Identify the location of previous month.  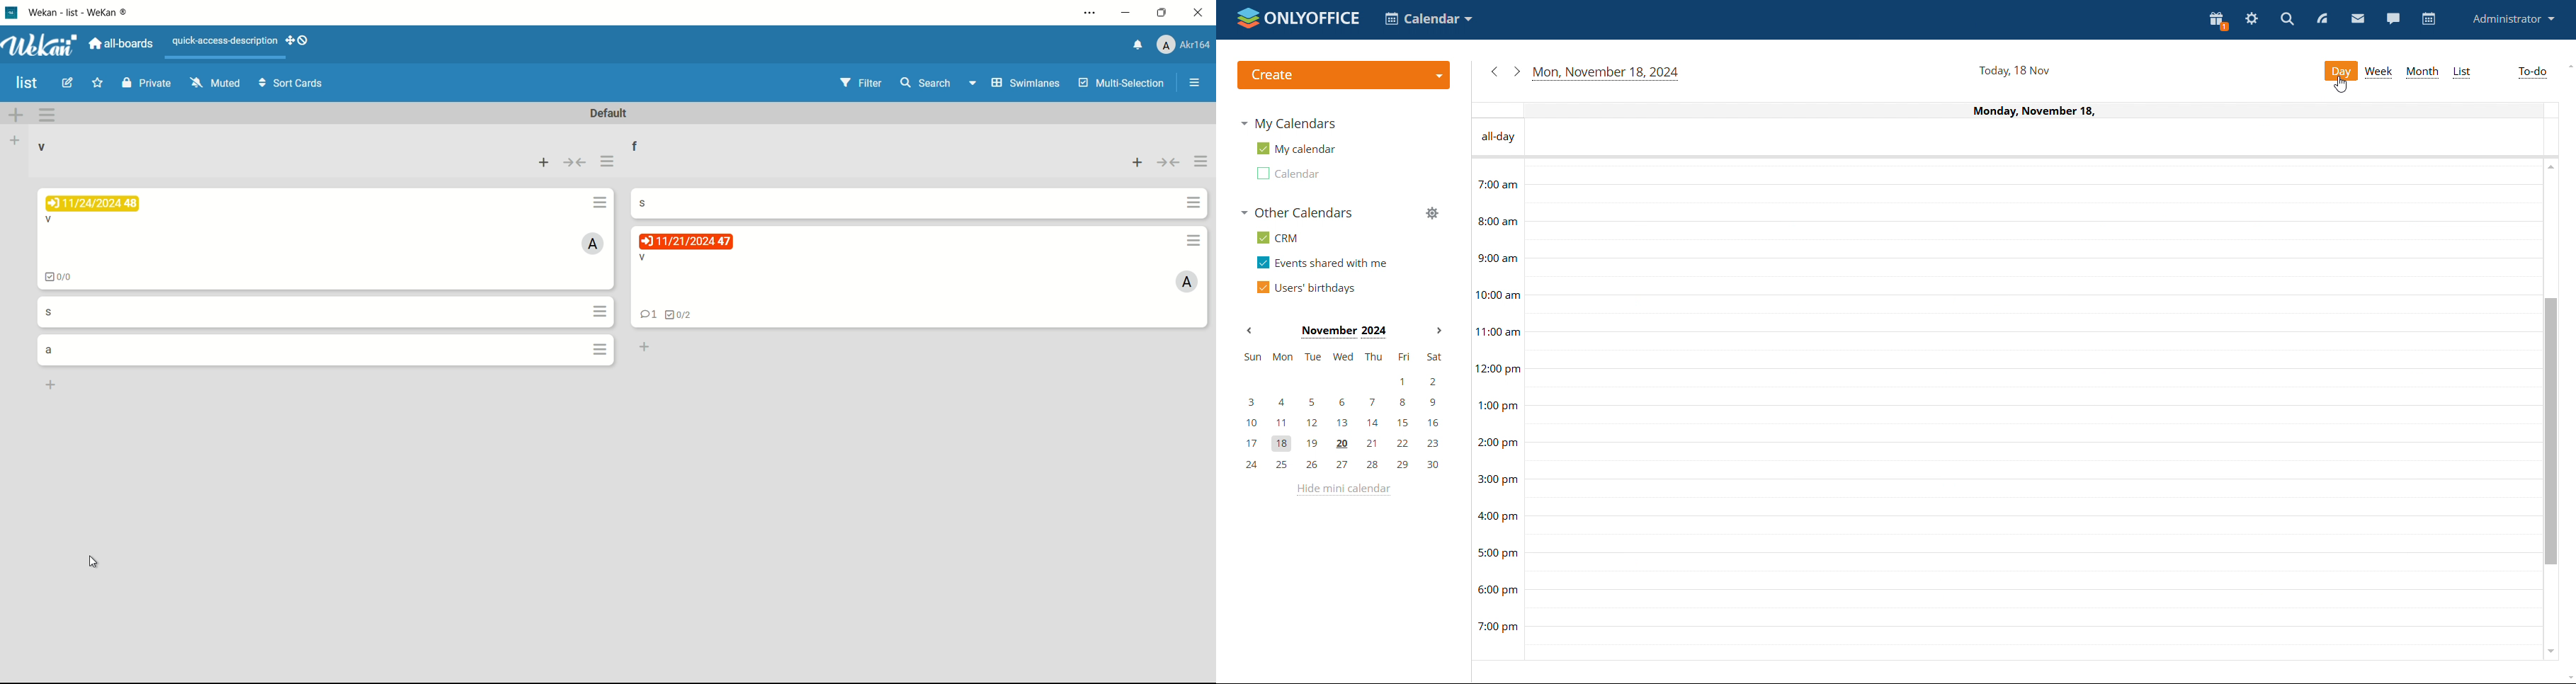
(1249, 330).